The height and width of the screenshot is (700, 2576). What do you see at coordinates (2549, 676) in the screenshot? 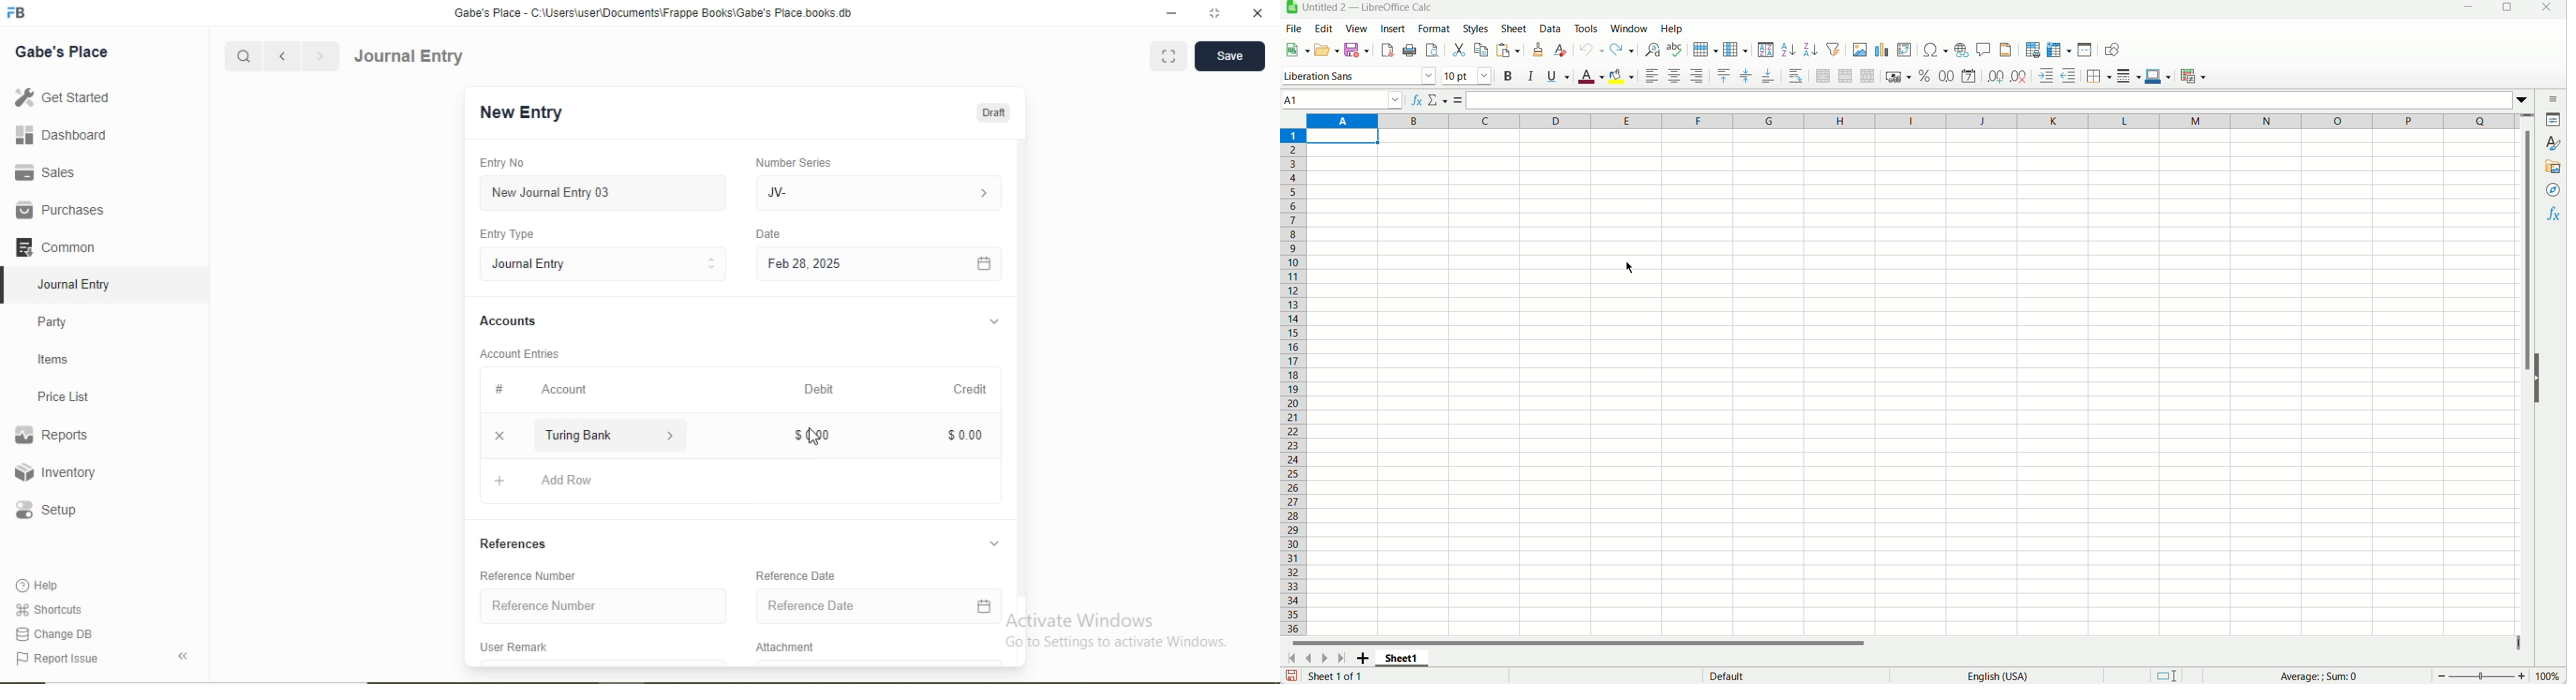
I see `Zoom percent` at bounding box center [2549, 676].